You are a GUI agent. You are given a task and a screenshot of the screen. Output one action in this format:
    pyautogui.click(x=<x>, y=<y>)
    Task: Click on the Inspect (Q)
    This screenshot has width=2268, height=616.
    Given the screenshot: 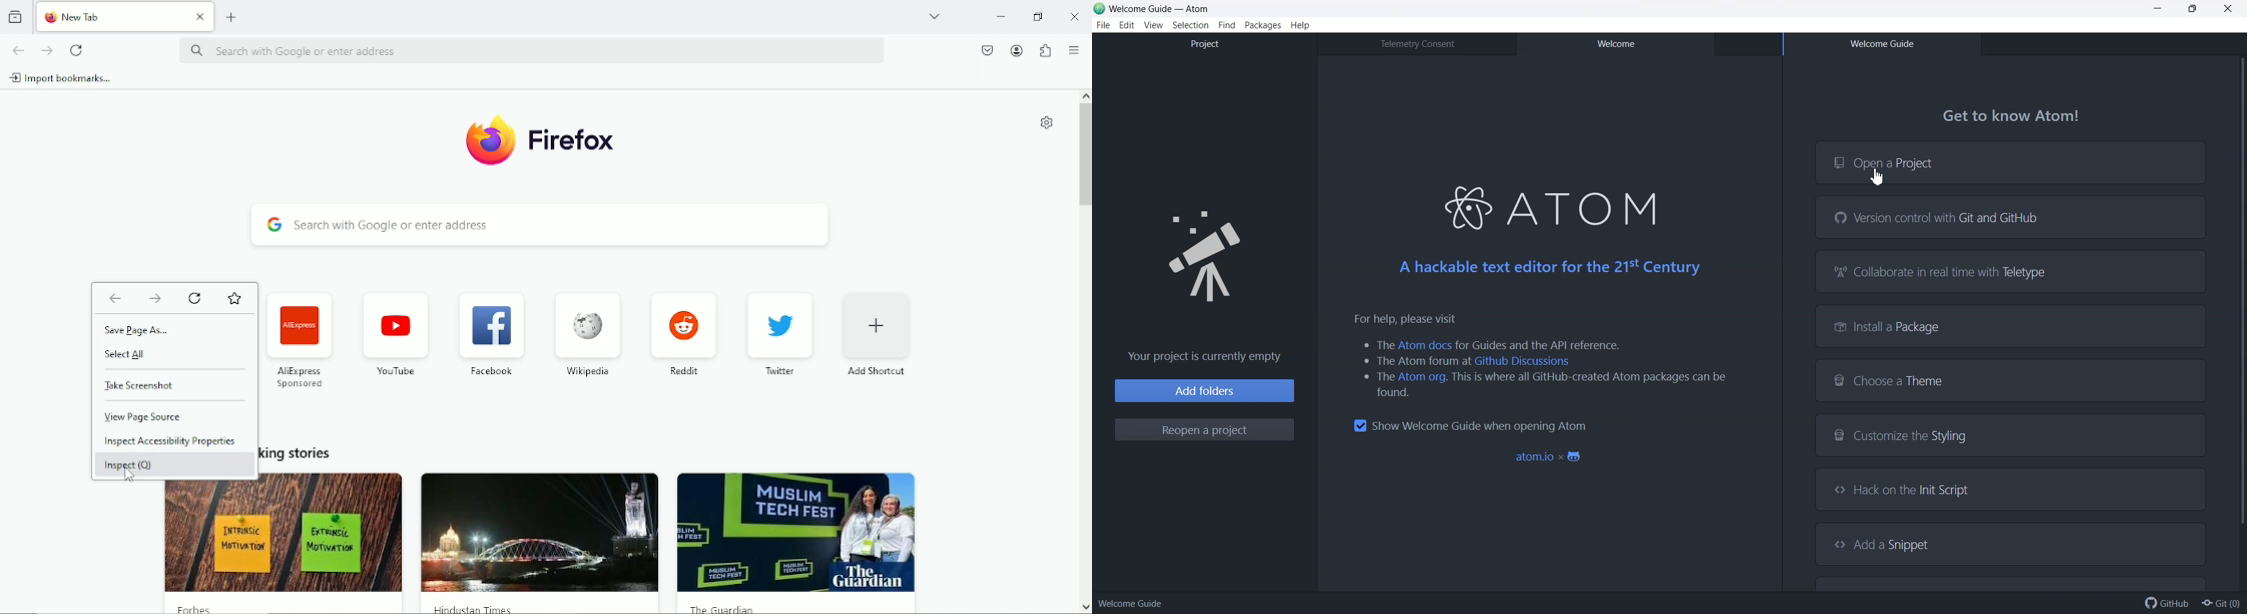 What is the action you would take?
    pyautogui.click(x=128, y=466)
    